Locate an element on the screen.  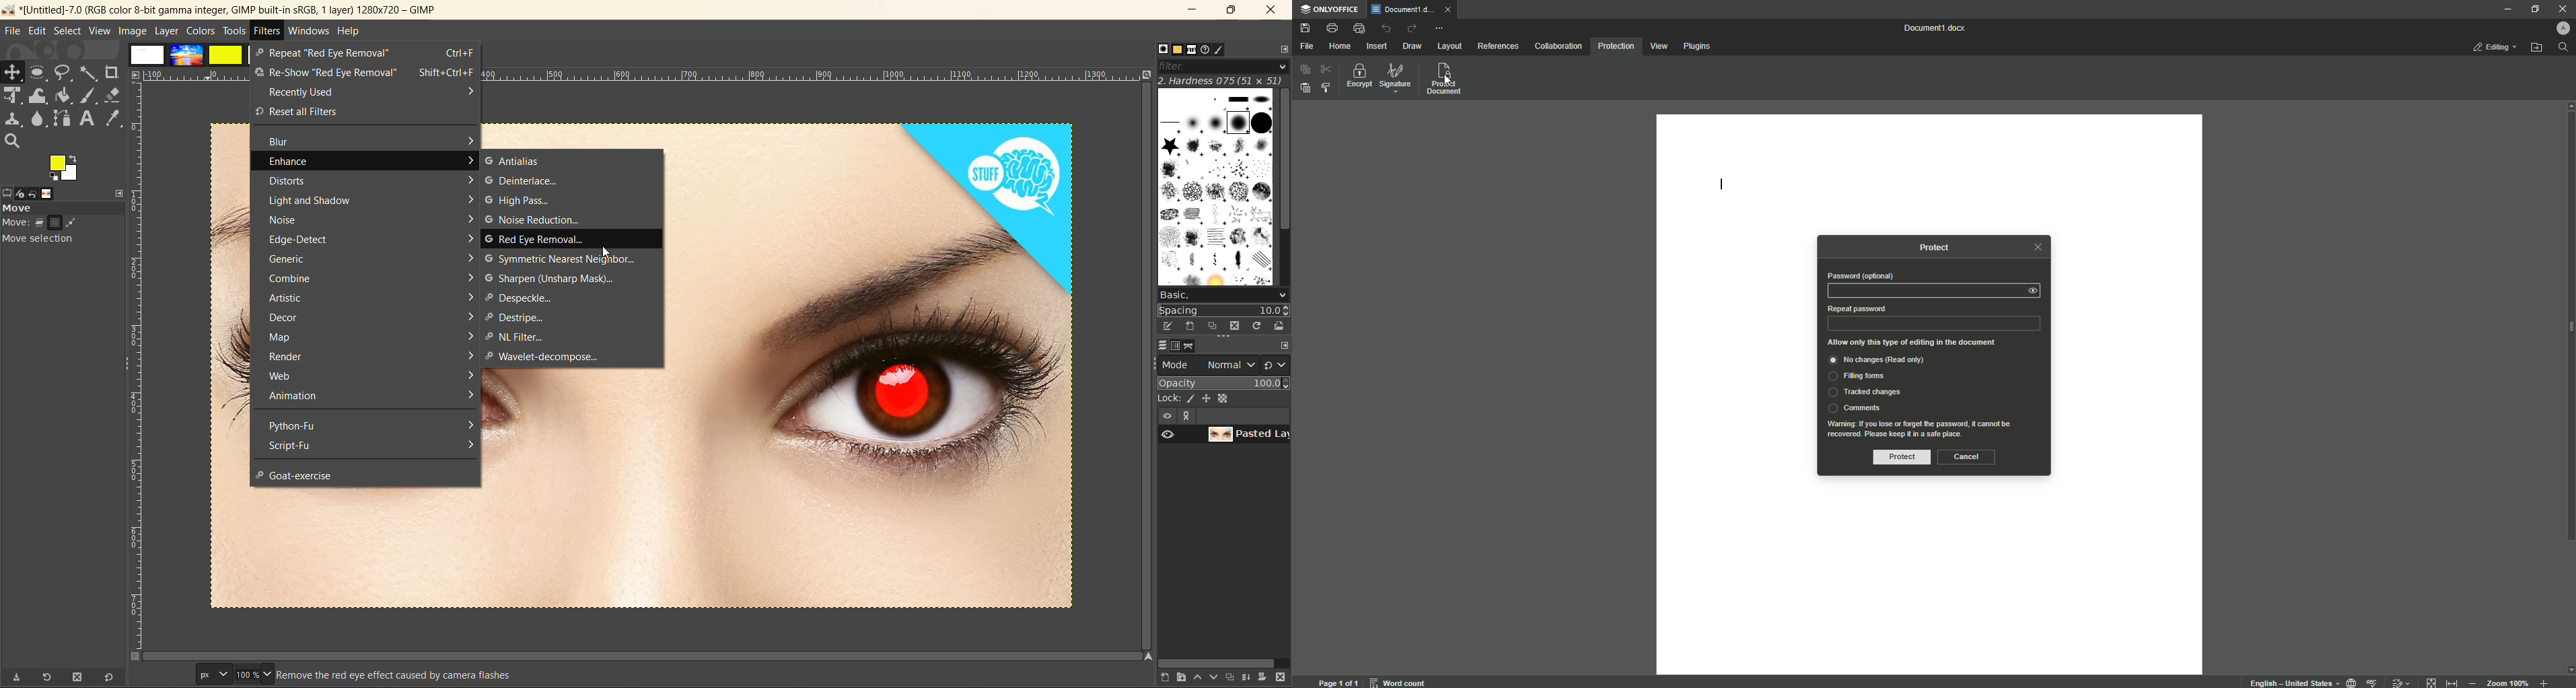
ink is located at coordinates (1191, 399).